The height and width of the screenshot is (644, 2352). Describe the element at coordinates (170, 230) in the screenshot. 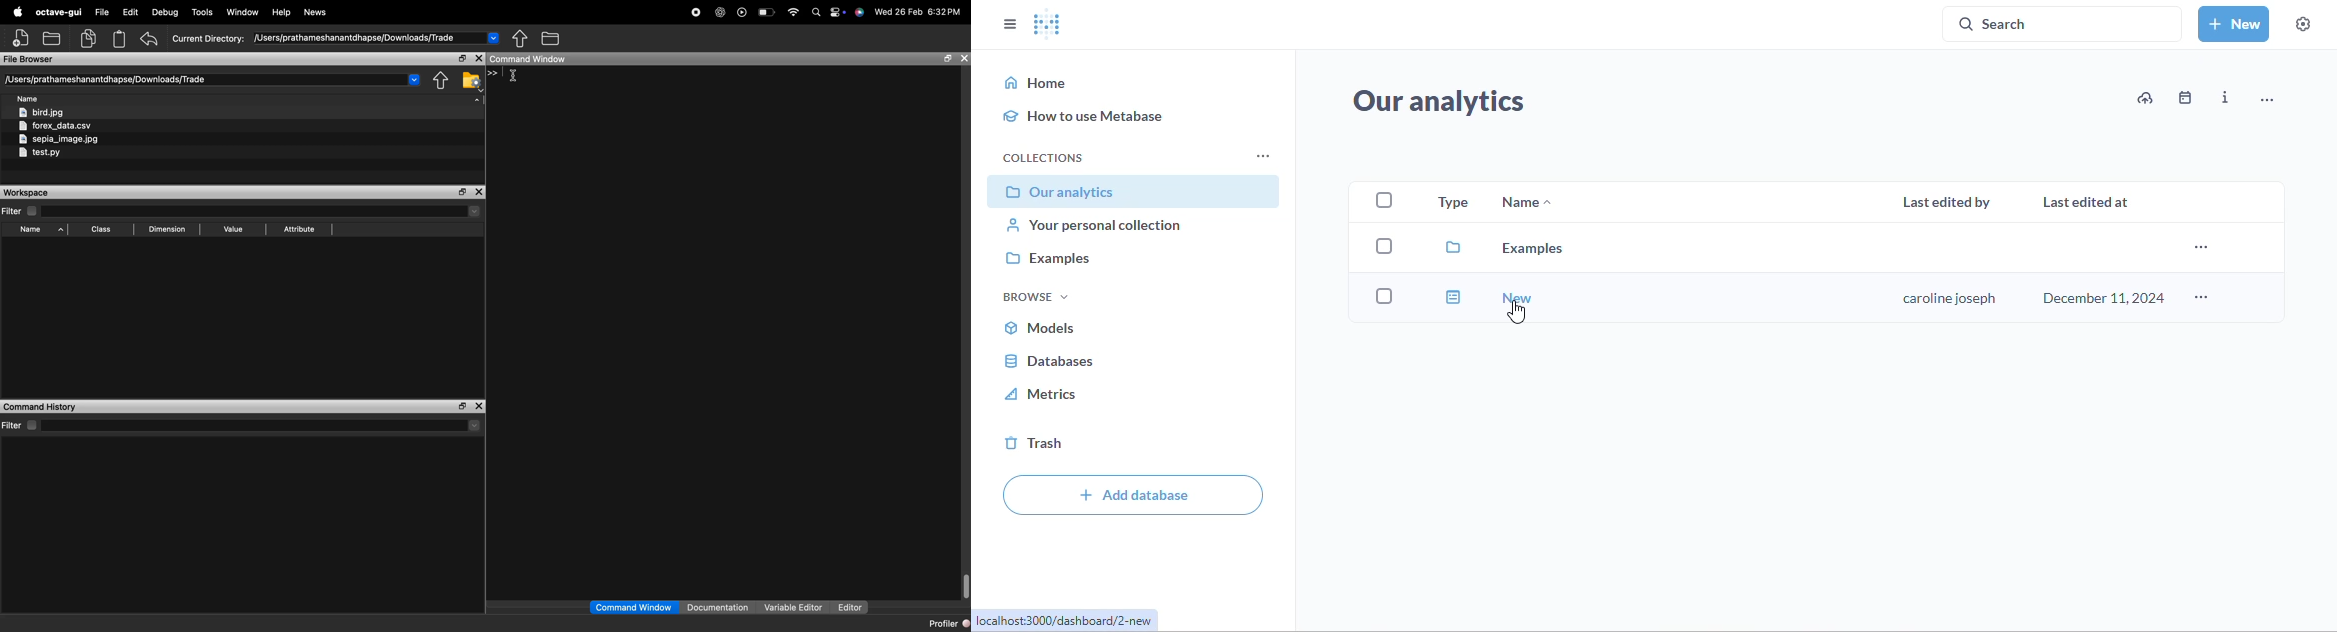

I see `dimension` at that location.